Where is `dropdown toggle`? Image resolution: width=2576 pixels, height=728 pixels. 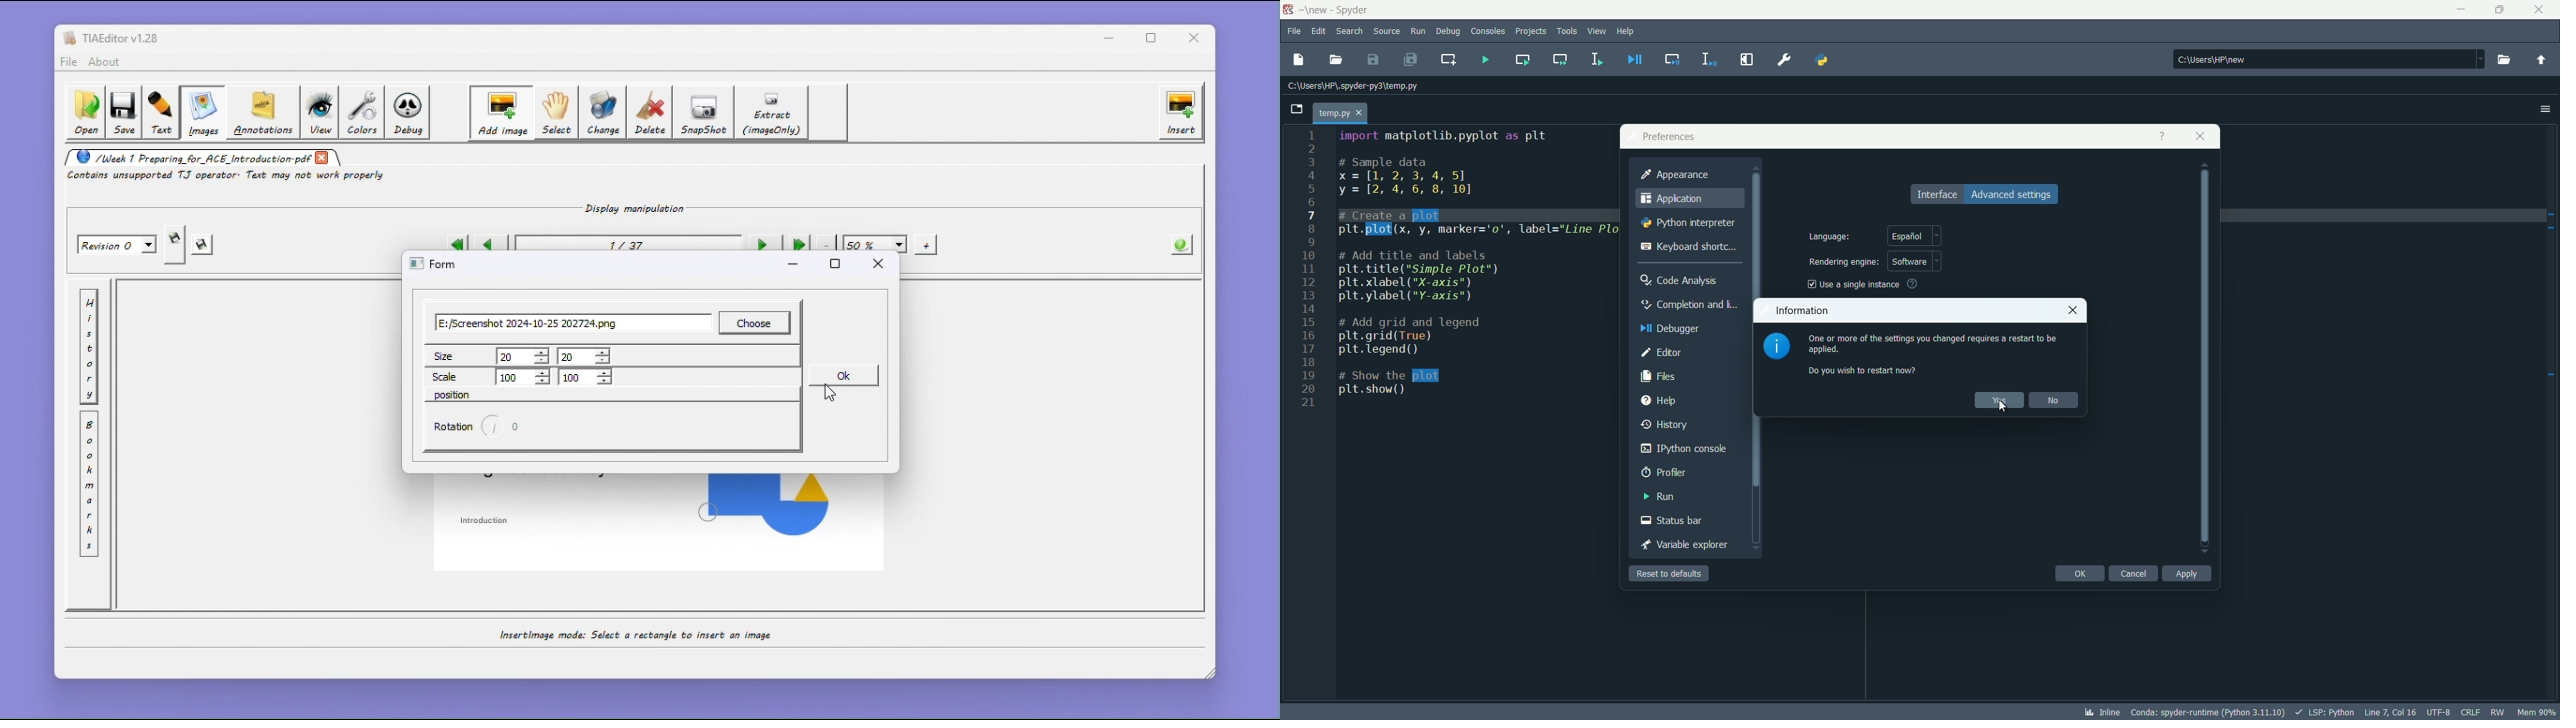
dropdown toggle is located at coordinates (2477, 59).